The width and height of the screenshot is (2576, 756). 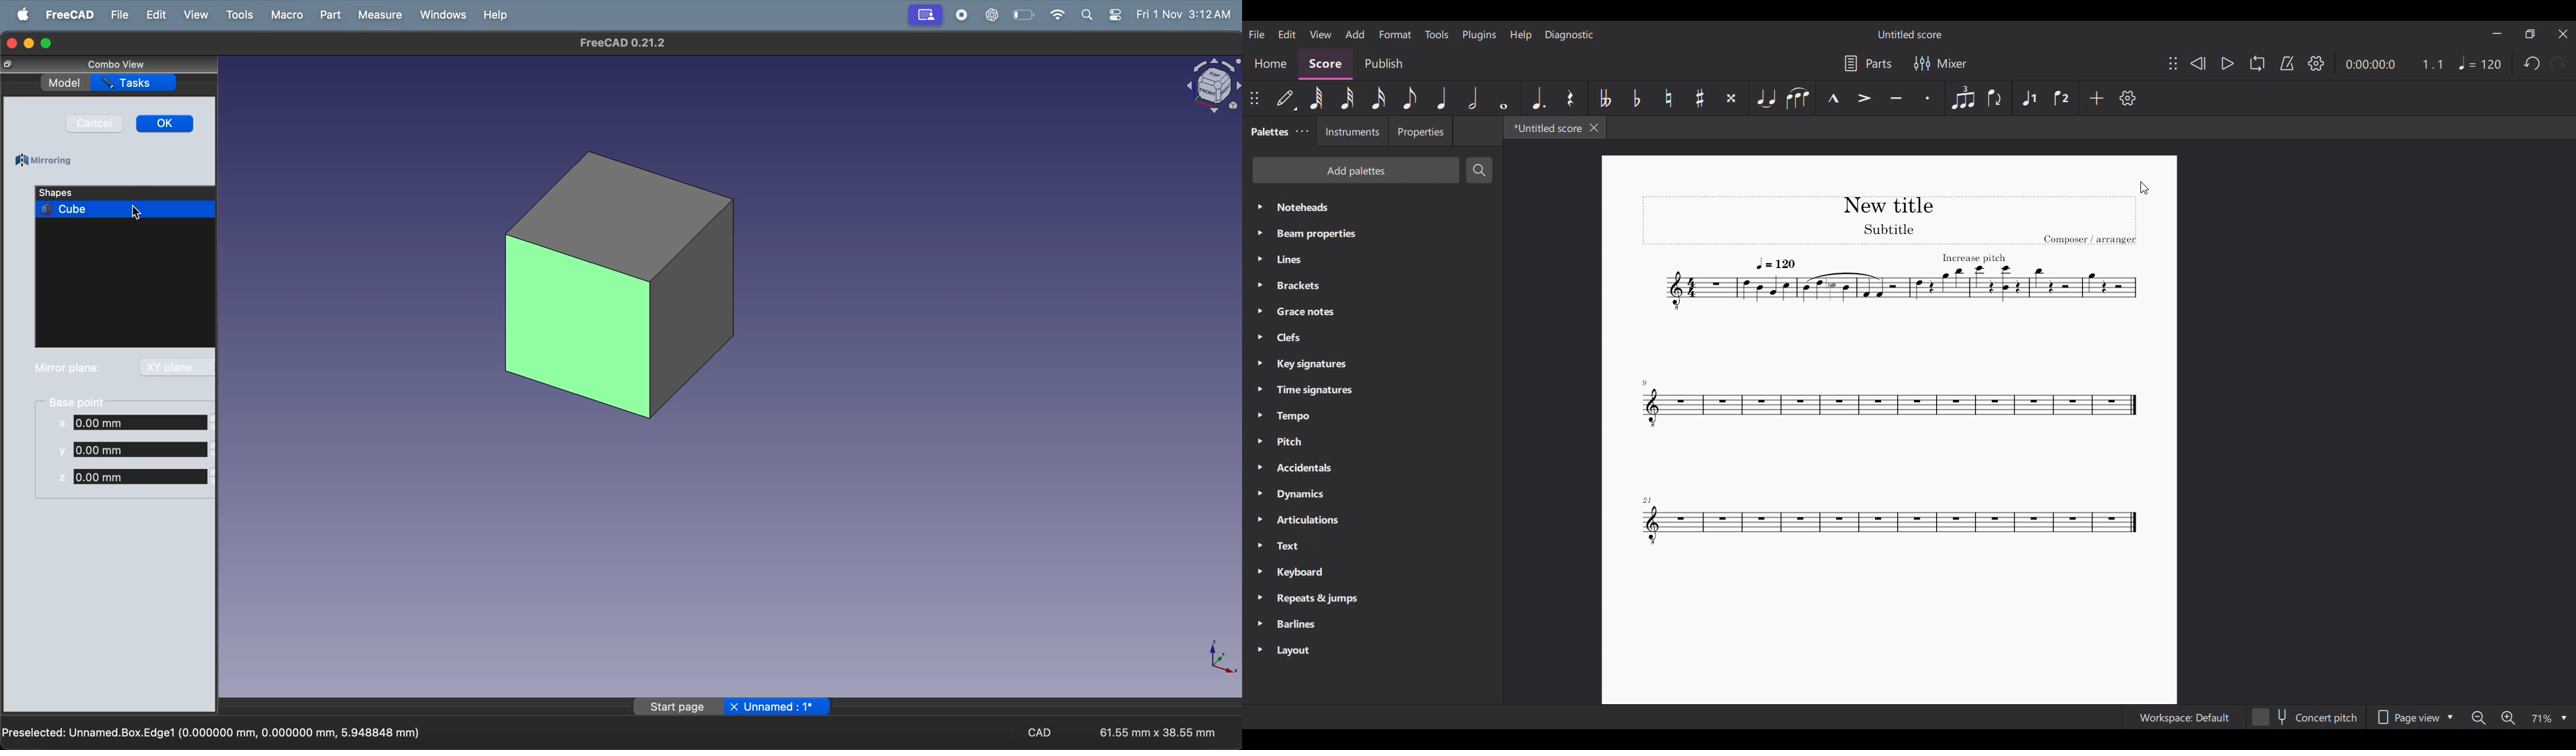 What do you see at coordinates (175, 367) in the screenshot?
I see `xy plane` at bounding box center [175, 367].